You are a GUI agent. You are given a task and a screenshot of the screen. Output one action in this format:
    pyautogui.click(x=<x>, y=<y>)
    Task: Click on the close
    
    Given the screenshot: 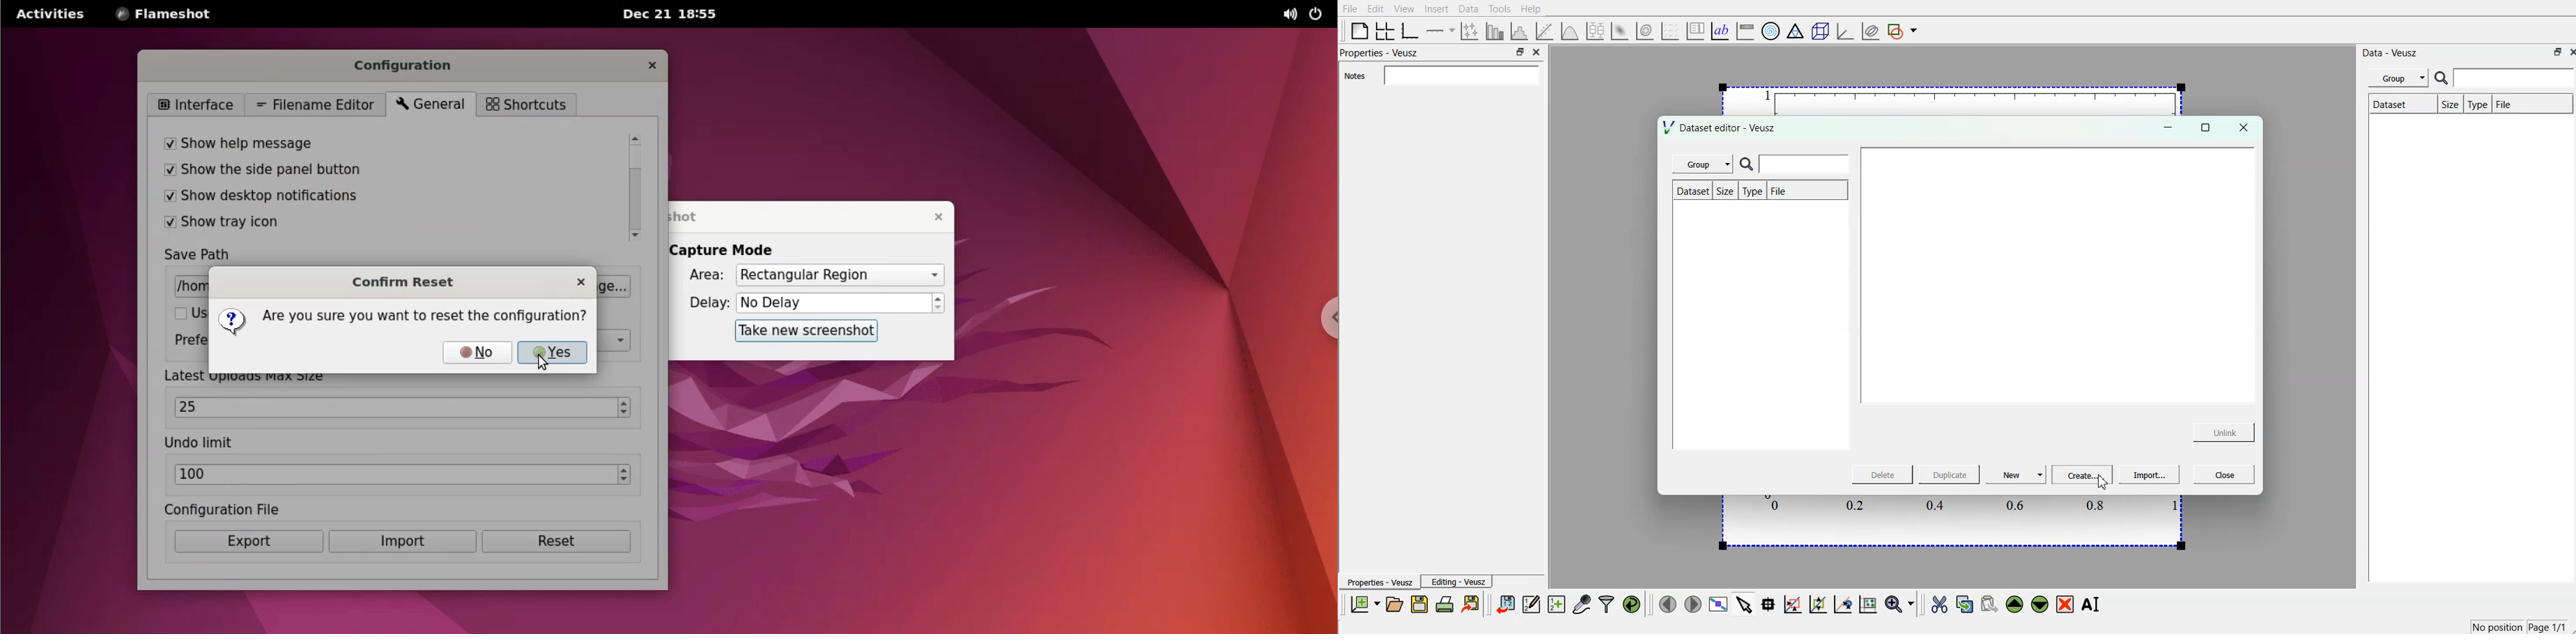 What is the action you would take?
    pyautogui.click(x=2568, y=52)
    